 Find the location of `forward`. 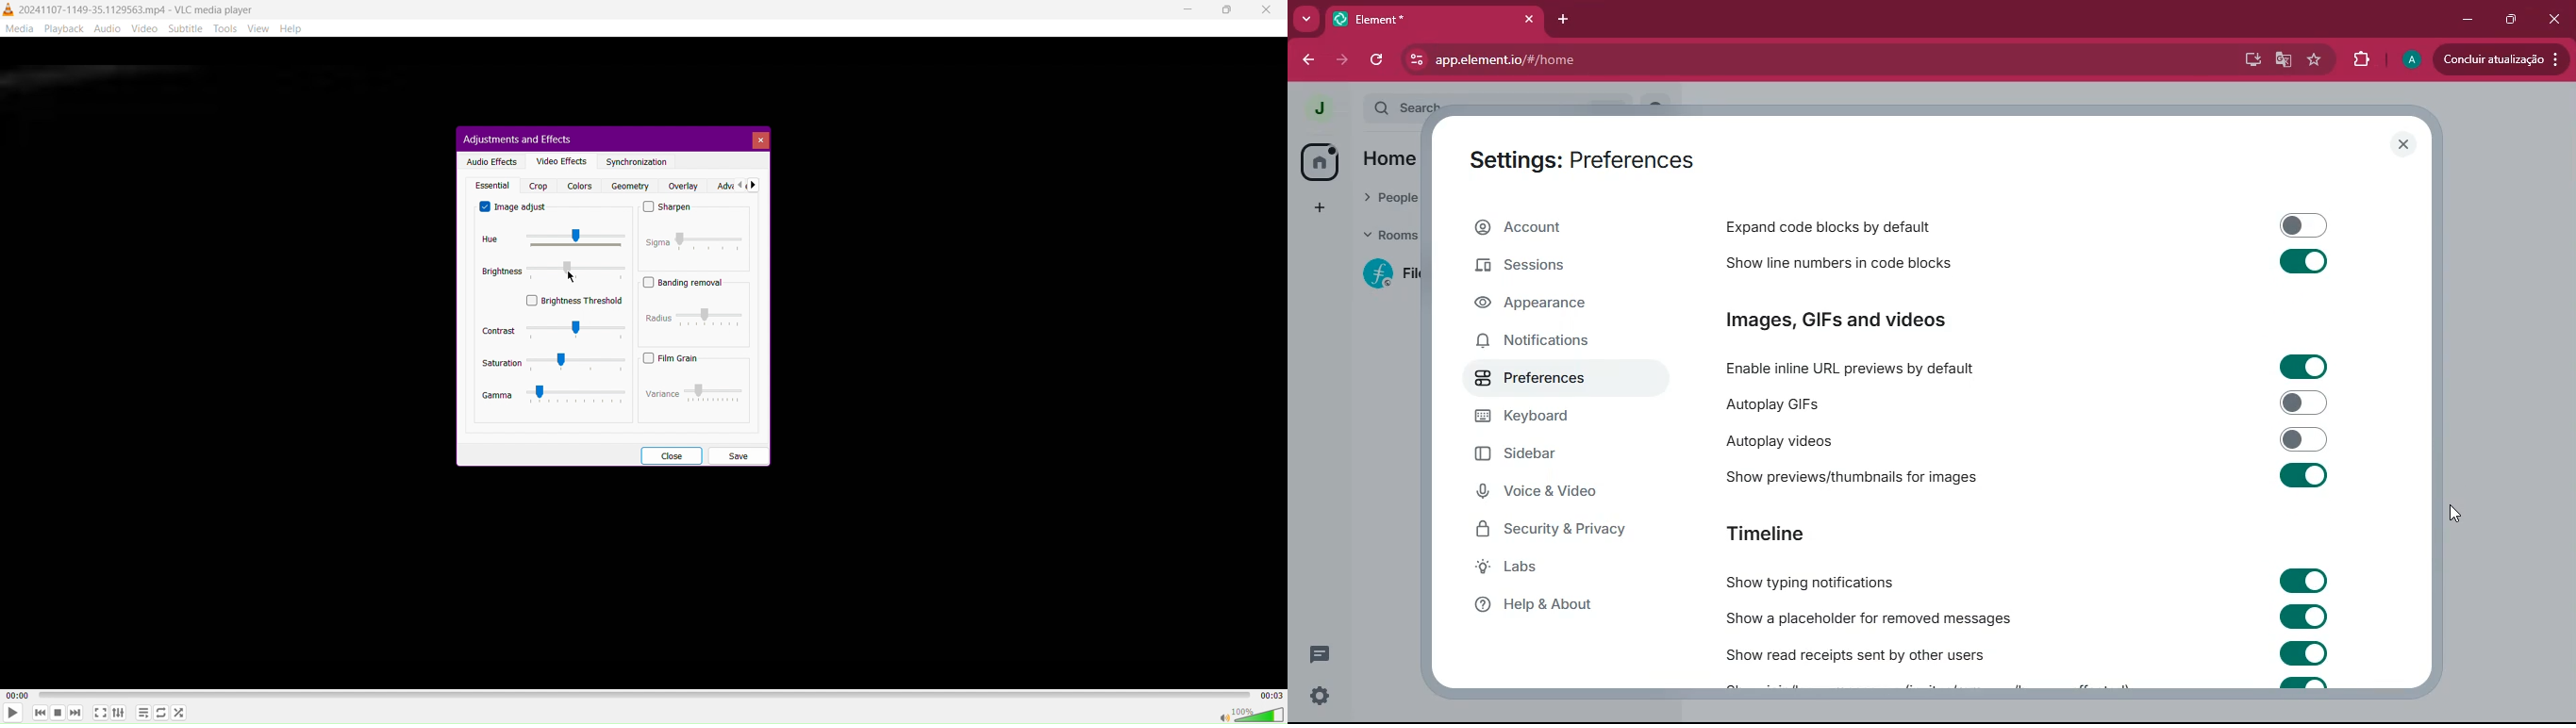

forward is located at coordinates (1344, 61).